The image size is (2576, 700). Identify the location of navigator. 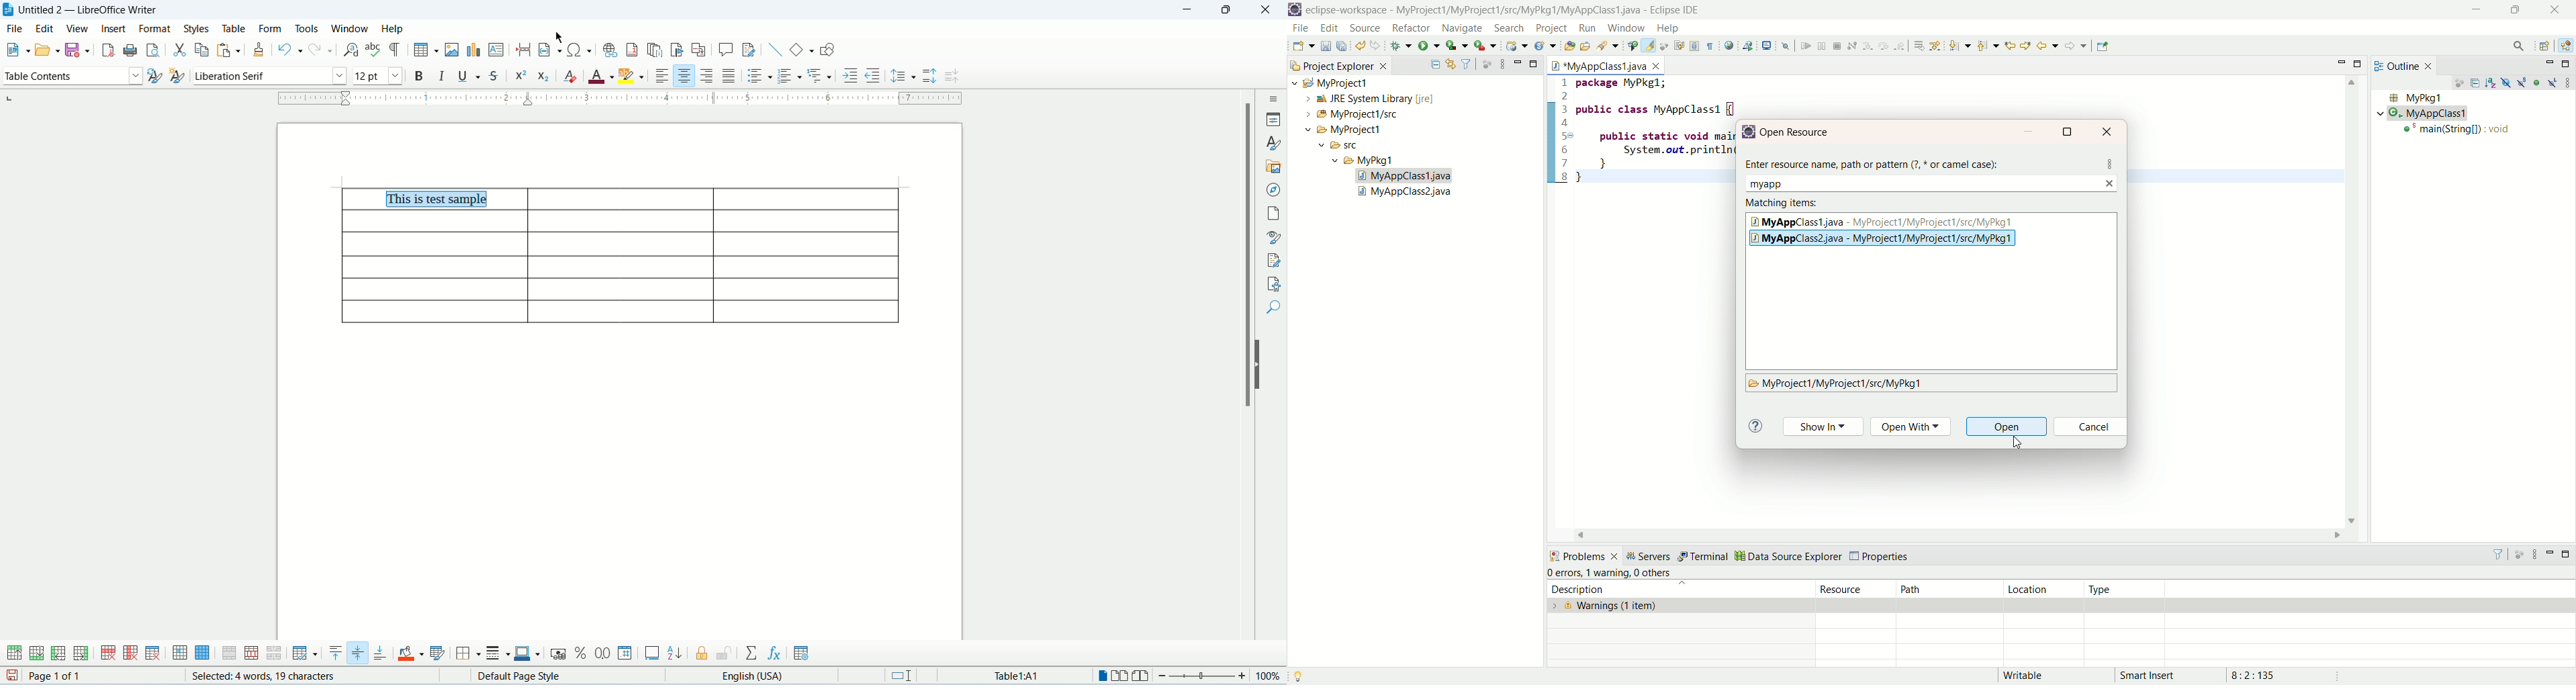
(1274, 188).